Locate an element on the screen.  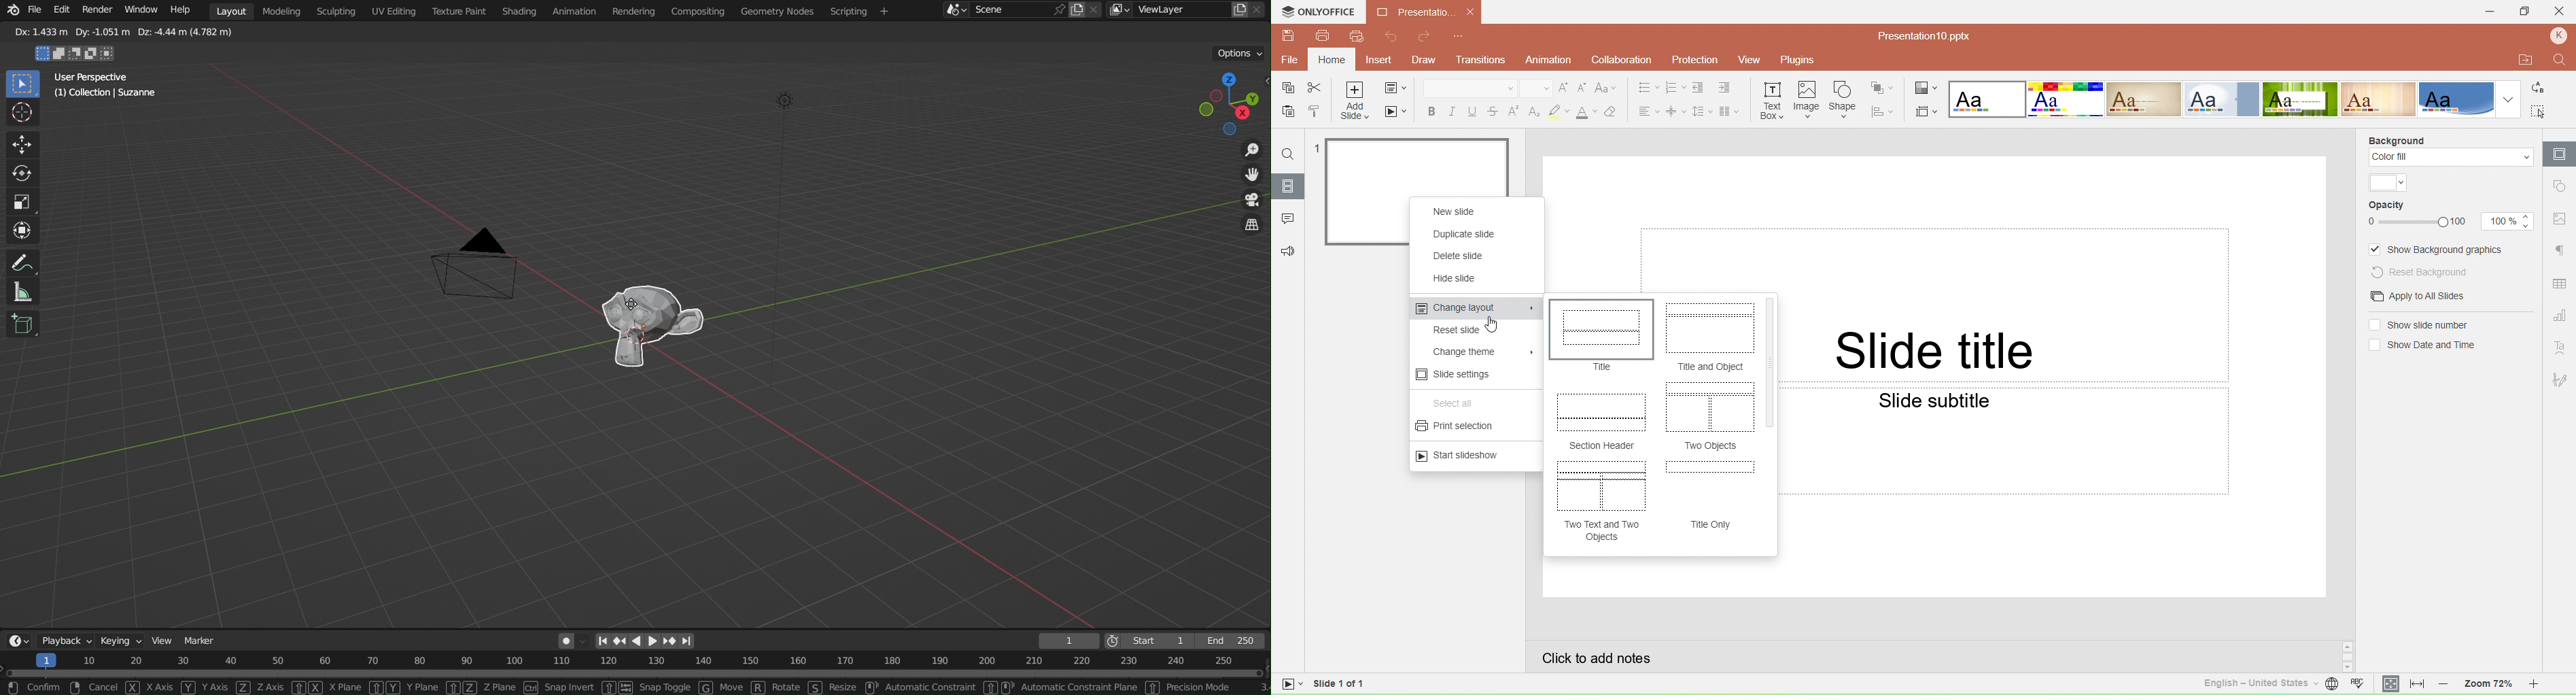
Blank is located at coordinates (1986, 99).